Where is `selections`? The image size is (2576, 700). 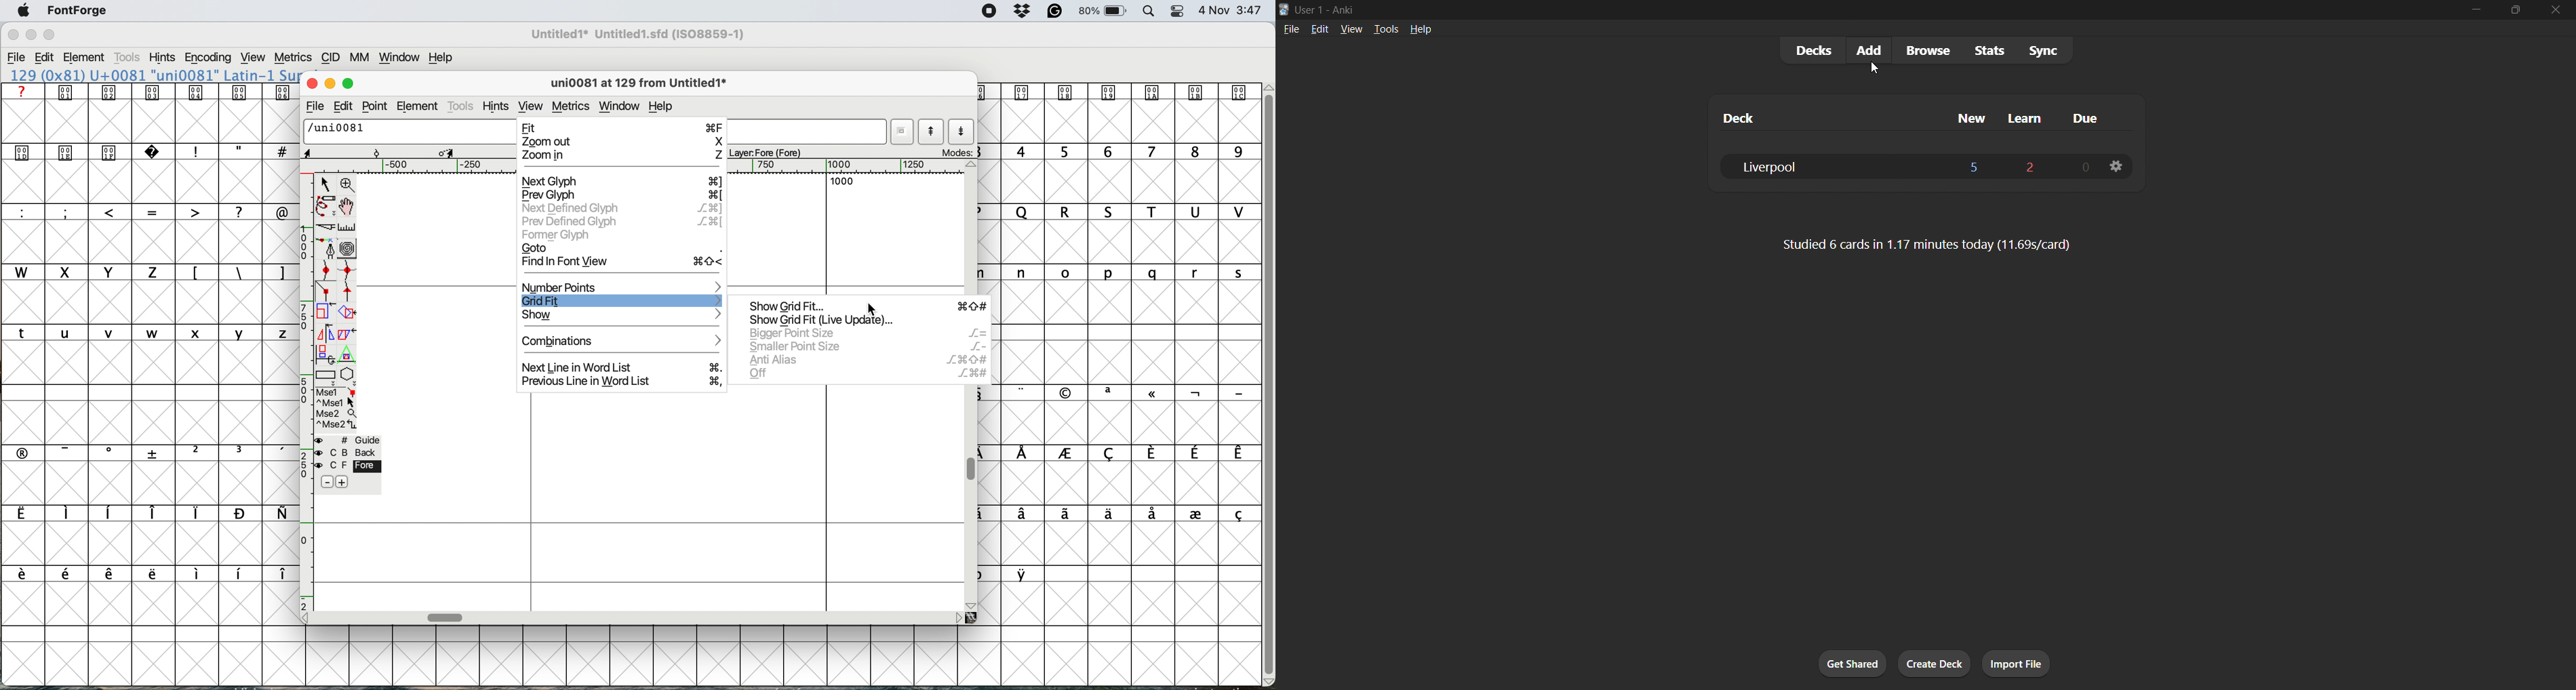
selections is located at coordinates (338, 410).